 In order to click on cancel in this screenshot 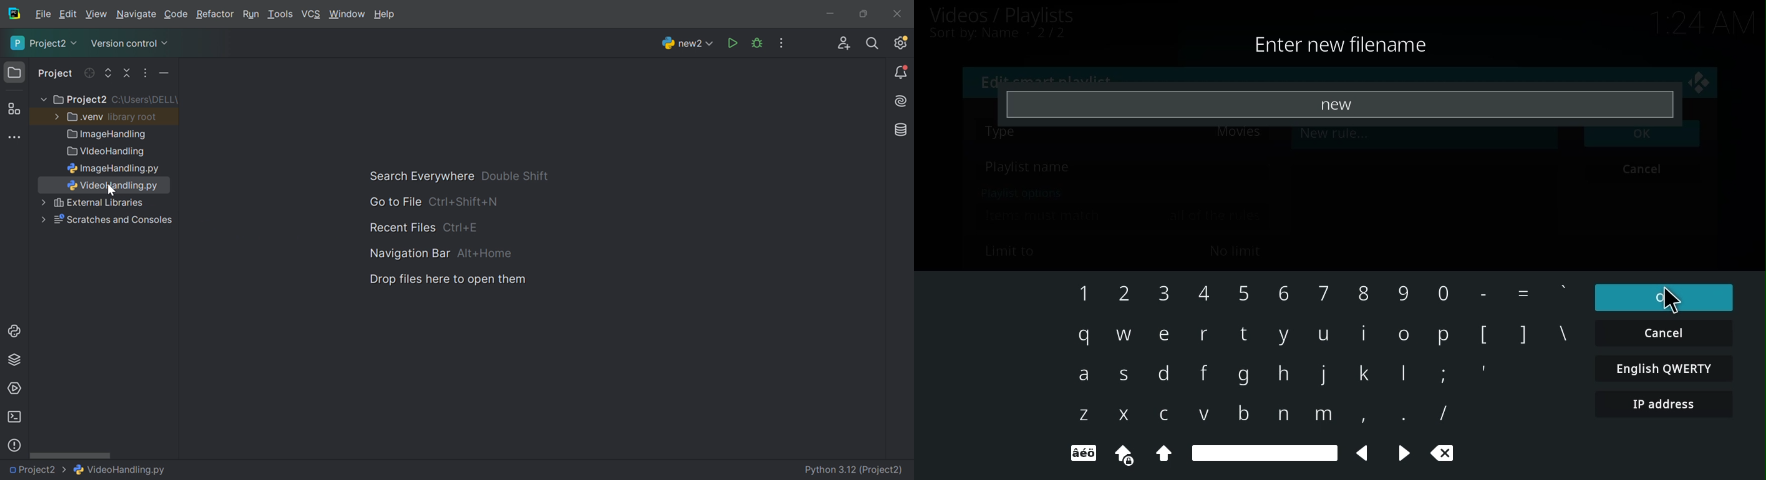, I will do `click(1640, 170)`.